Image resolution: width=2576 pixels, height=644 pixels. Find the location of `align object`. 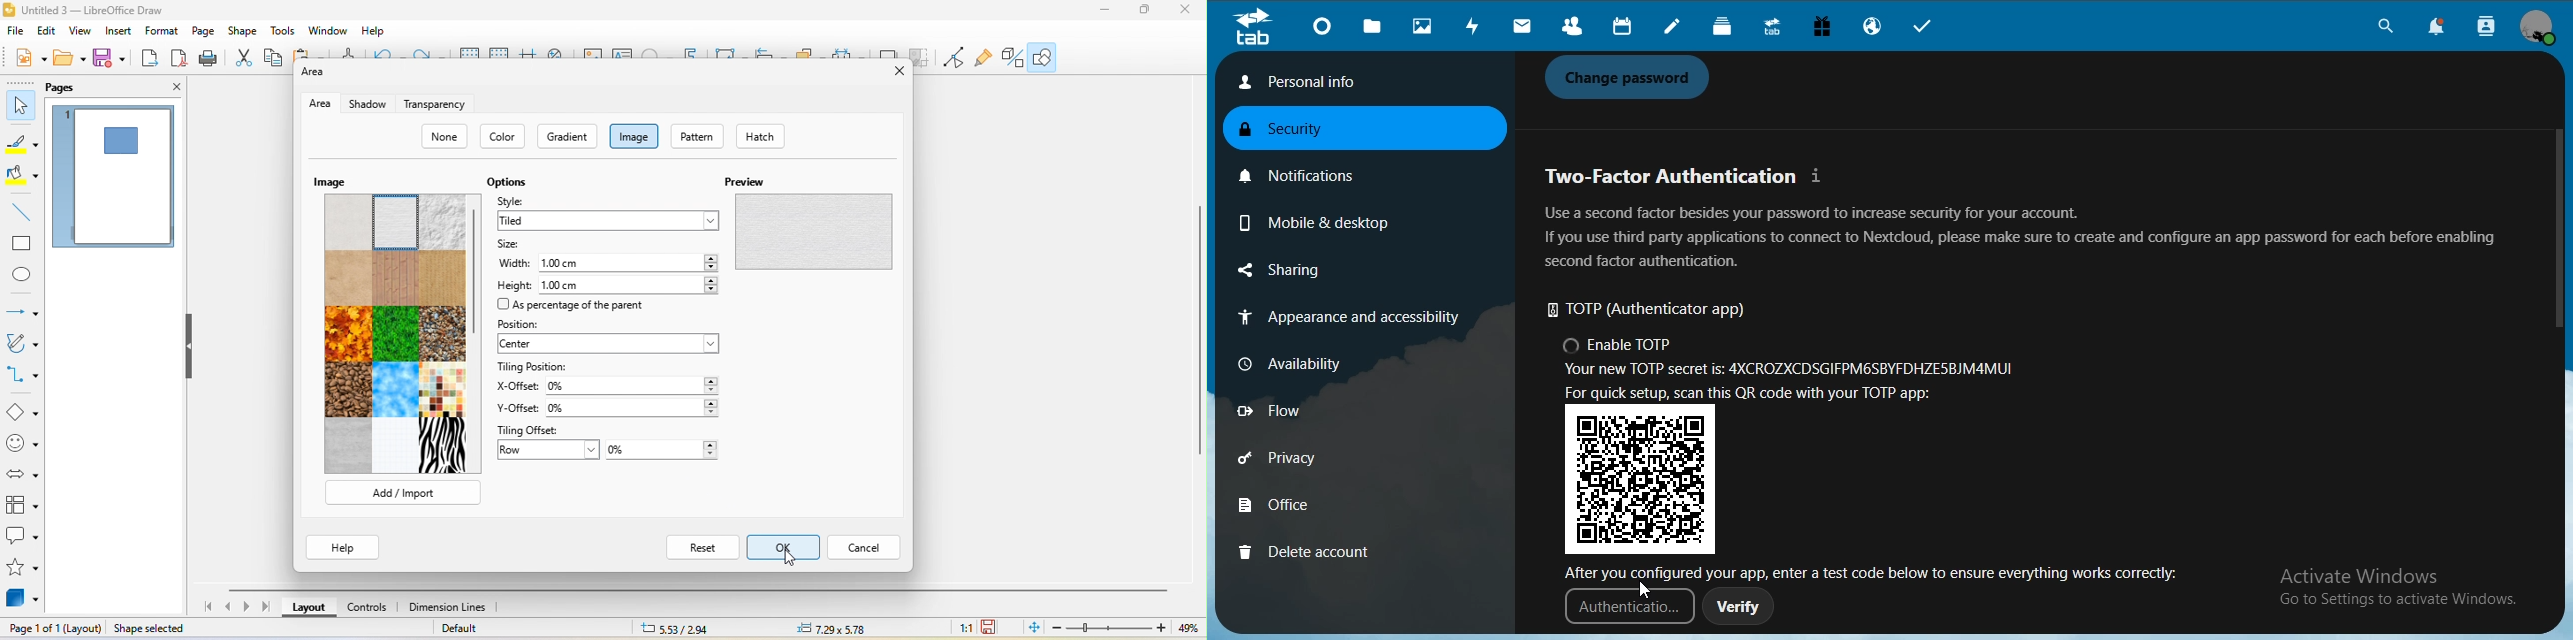

align object is located at coordinates (773, 52).